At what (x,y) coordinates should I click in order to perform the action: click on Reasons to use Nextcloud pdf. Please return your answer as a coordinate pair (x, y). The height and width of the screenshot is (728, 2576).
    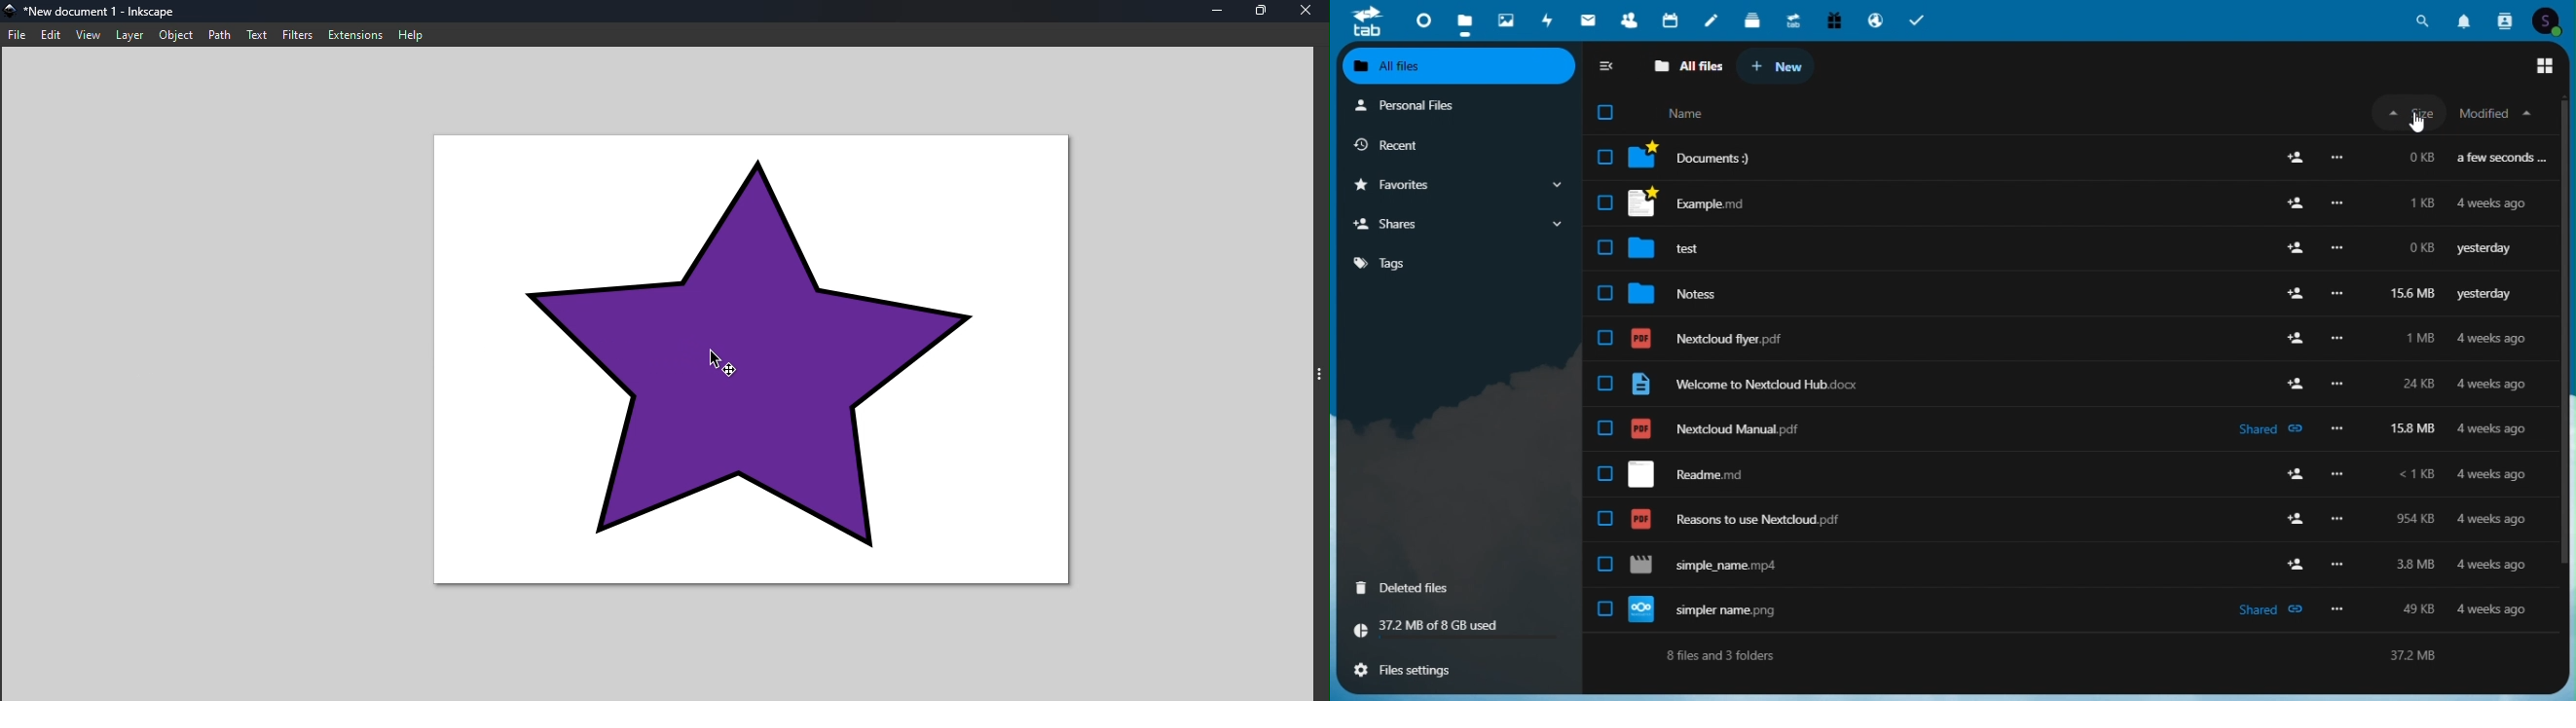
    Looking at the image, I should click on (2065, 521).